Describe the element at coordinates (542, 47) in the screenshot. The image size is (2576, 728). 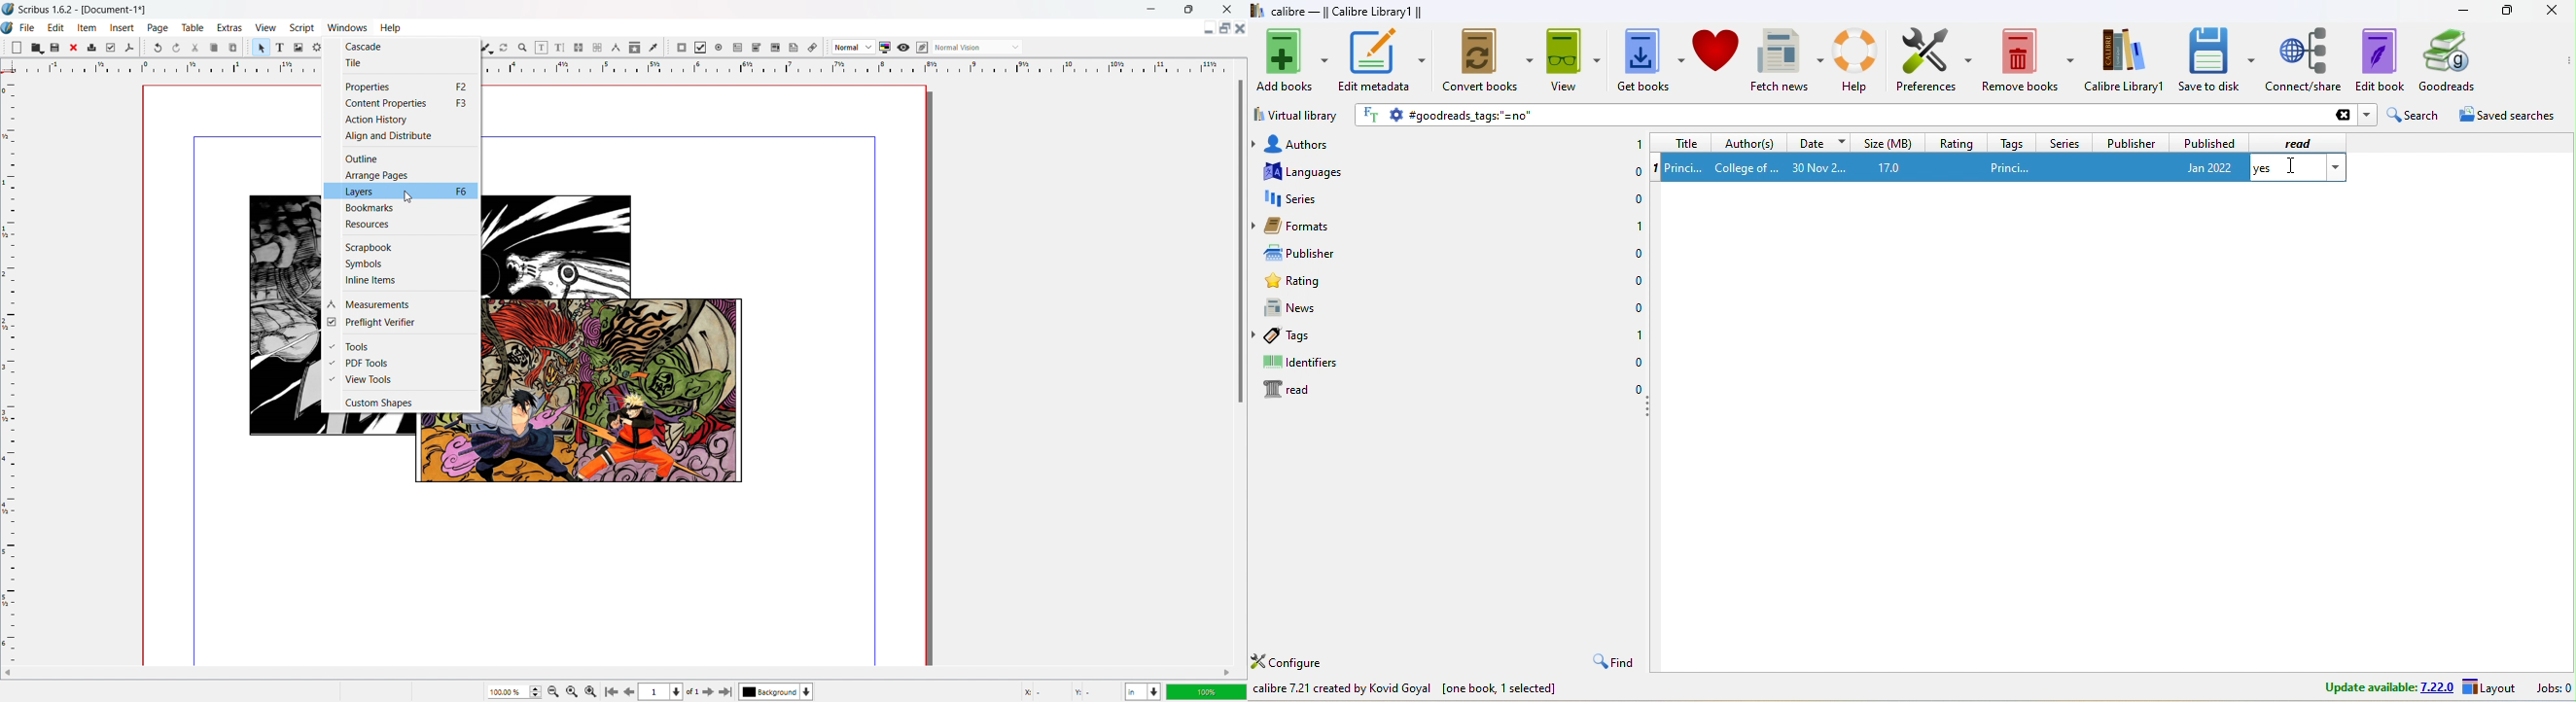
I see `edit contents of the frame` at that location.